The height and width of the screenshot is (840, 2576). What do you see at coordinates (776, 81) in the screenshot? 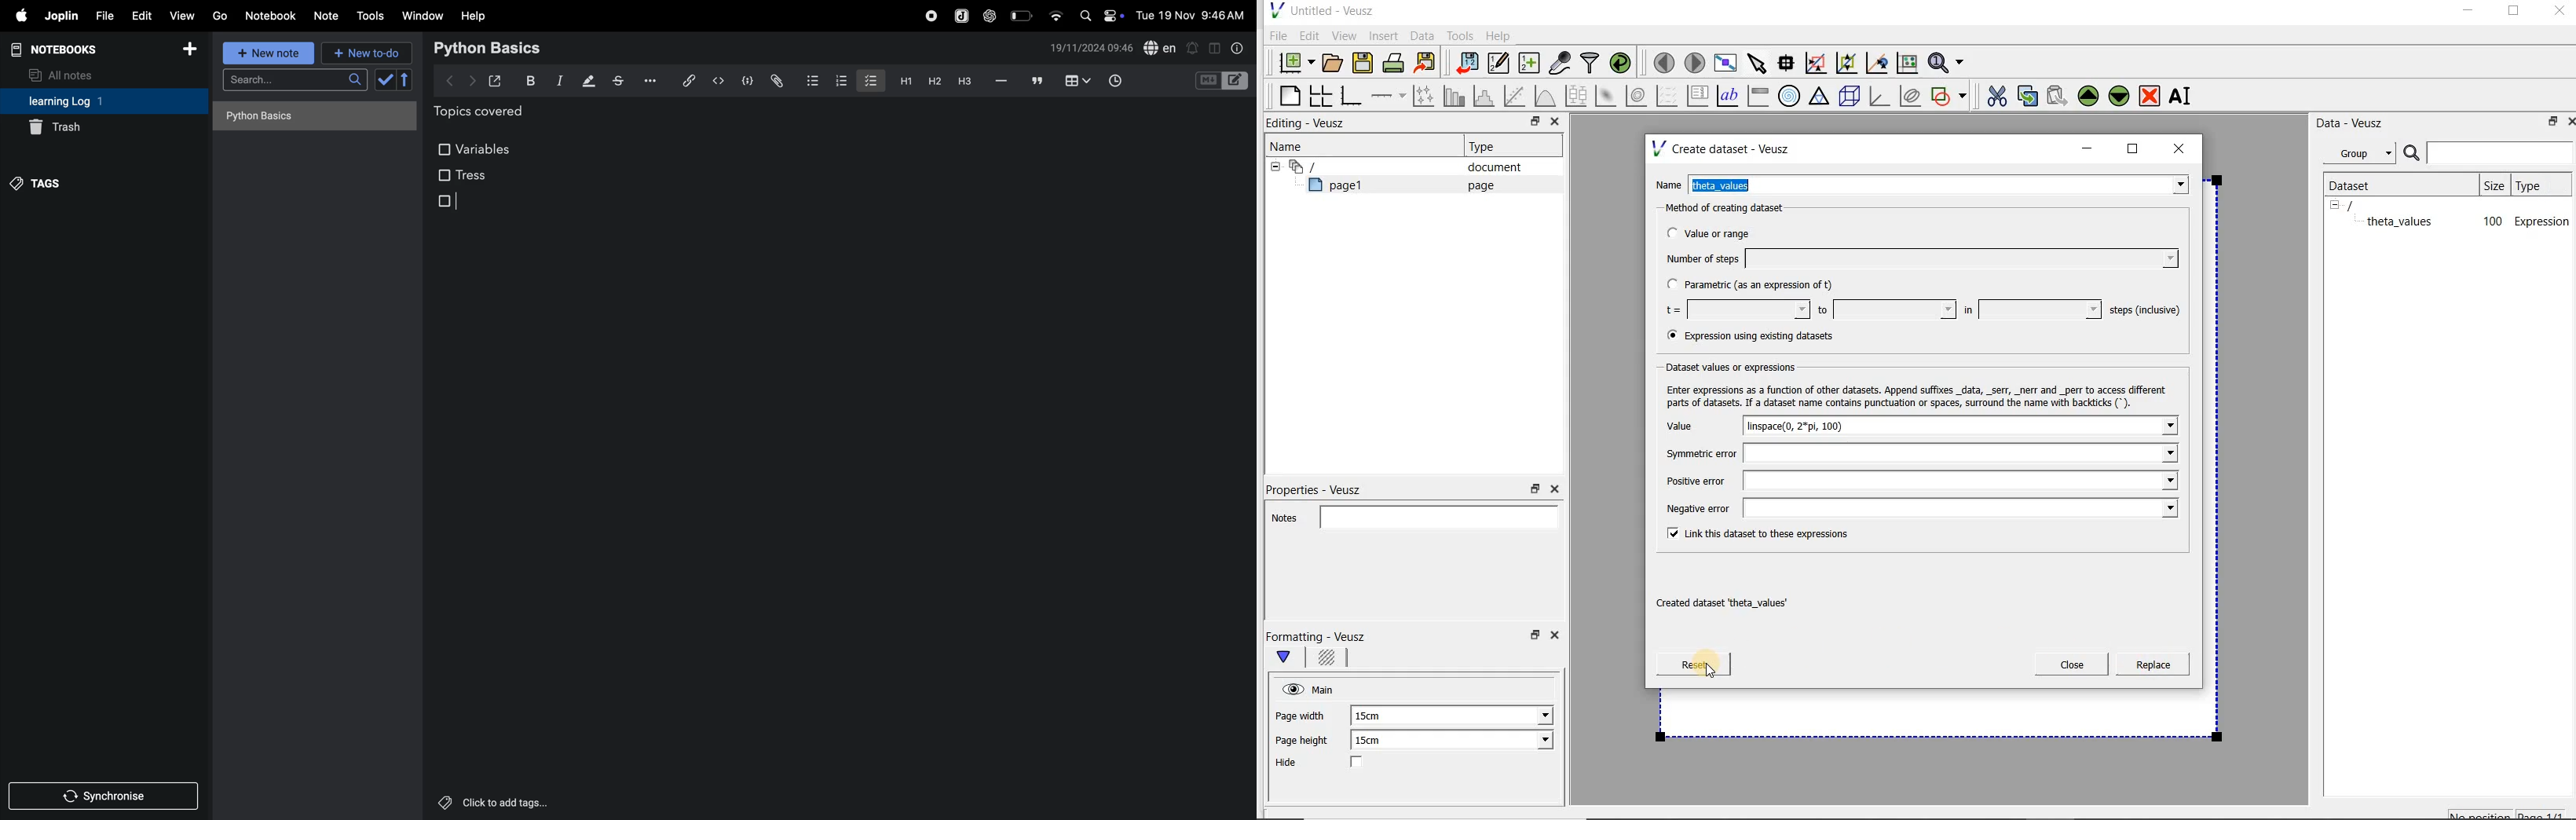
I see `attach file` at bounding box center [776, 81].